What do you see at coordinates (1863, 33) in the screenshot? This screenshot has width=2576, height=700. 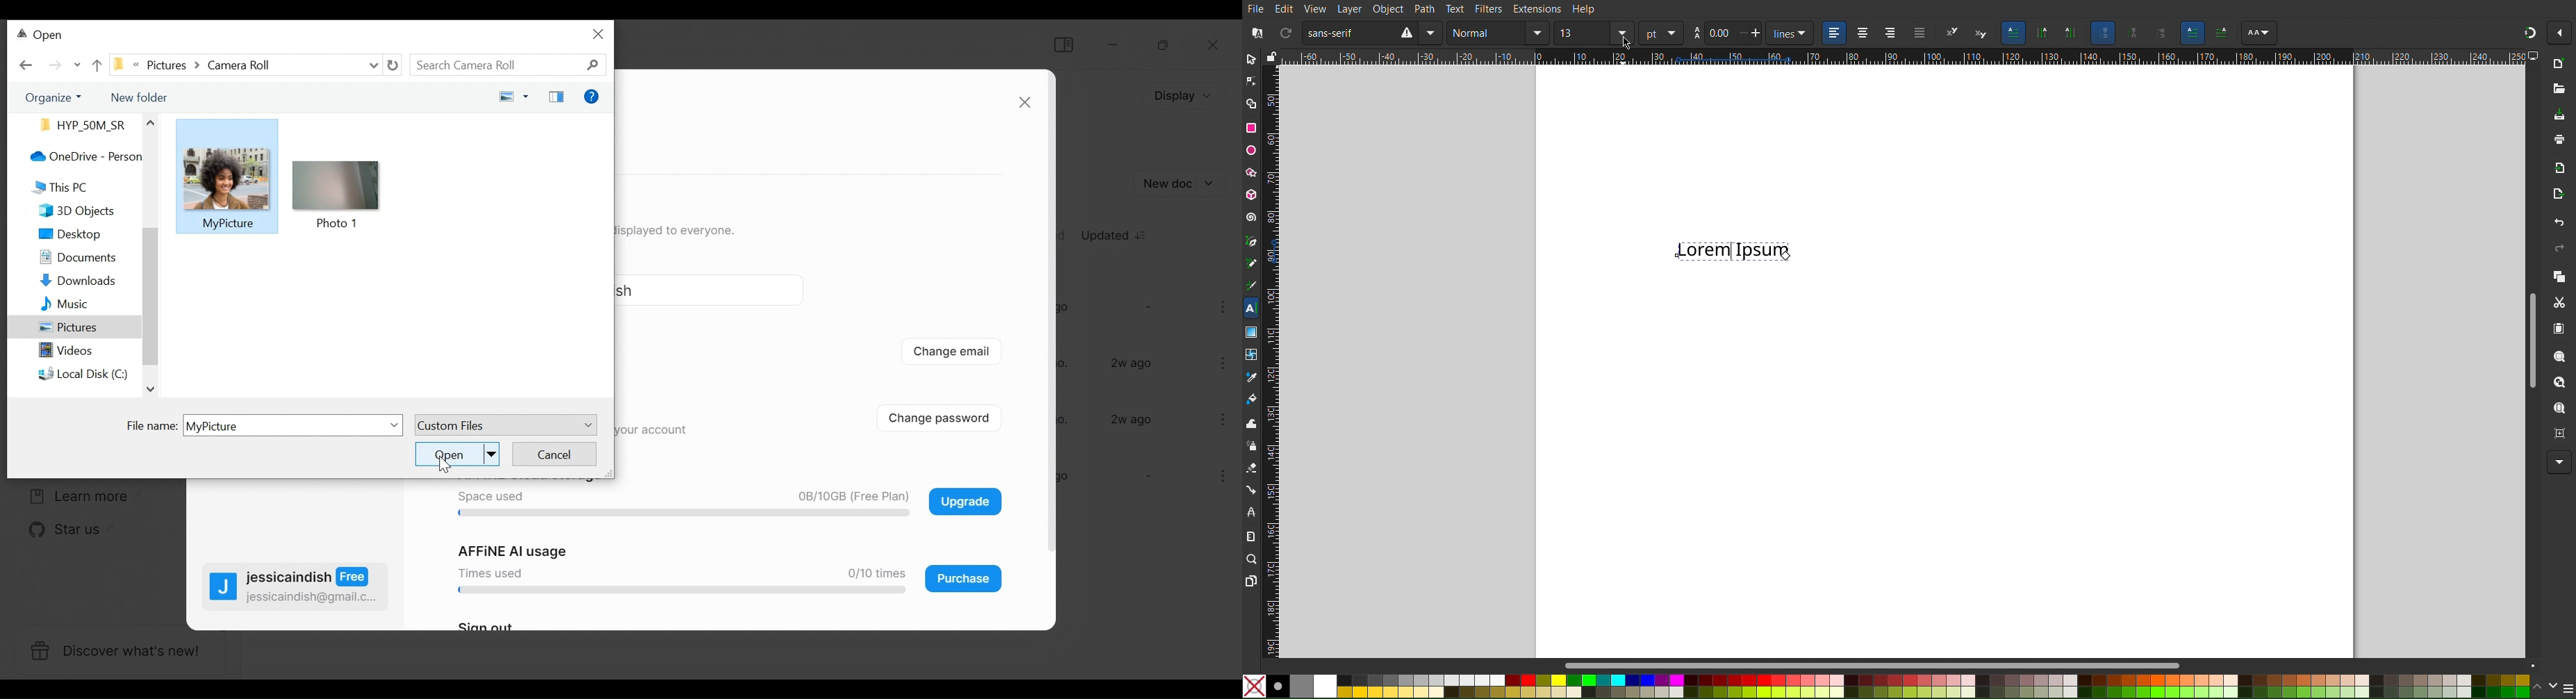 I see `center align` at bounding box center [1863, 33].